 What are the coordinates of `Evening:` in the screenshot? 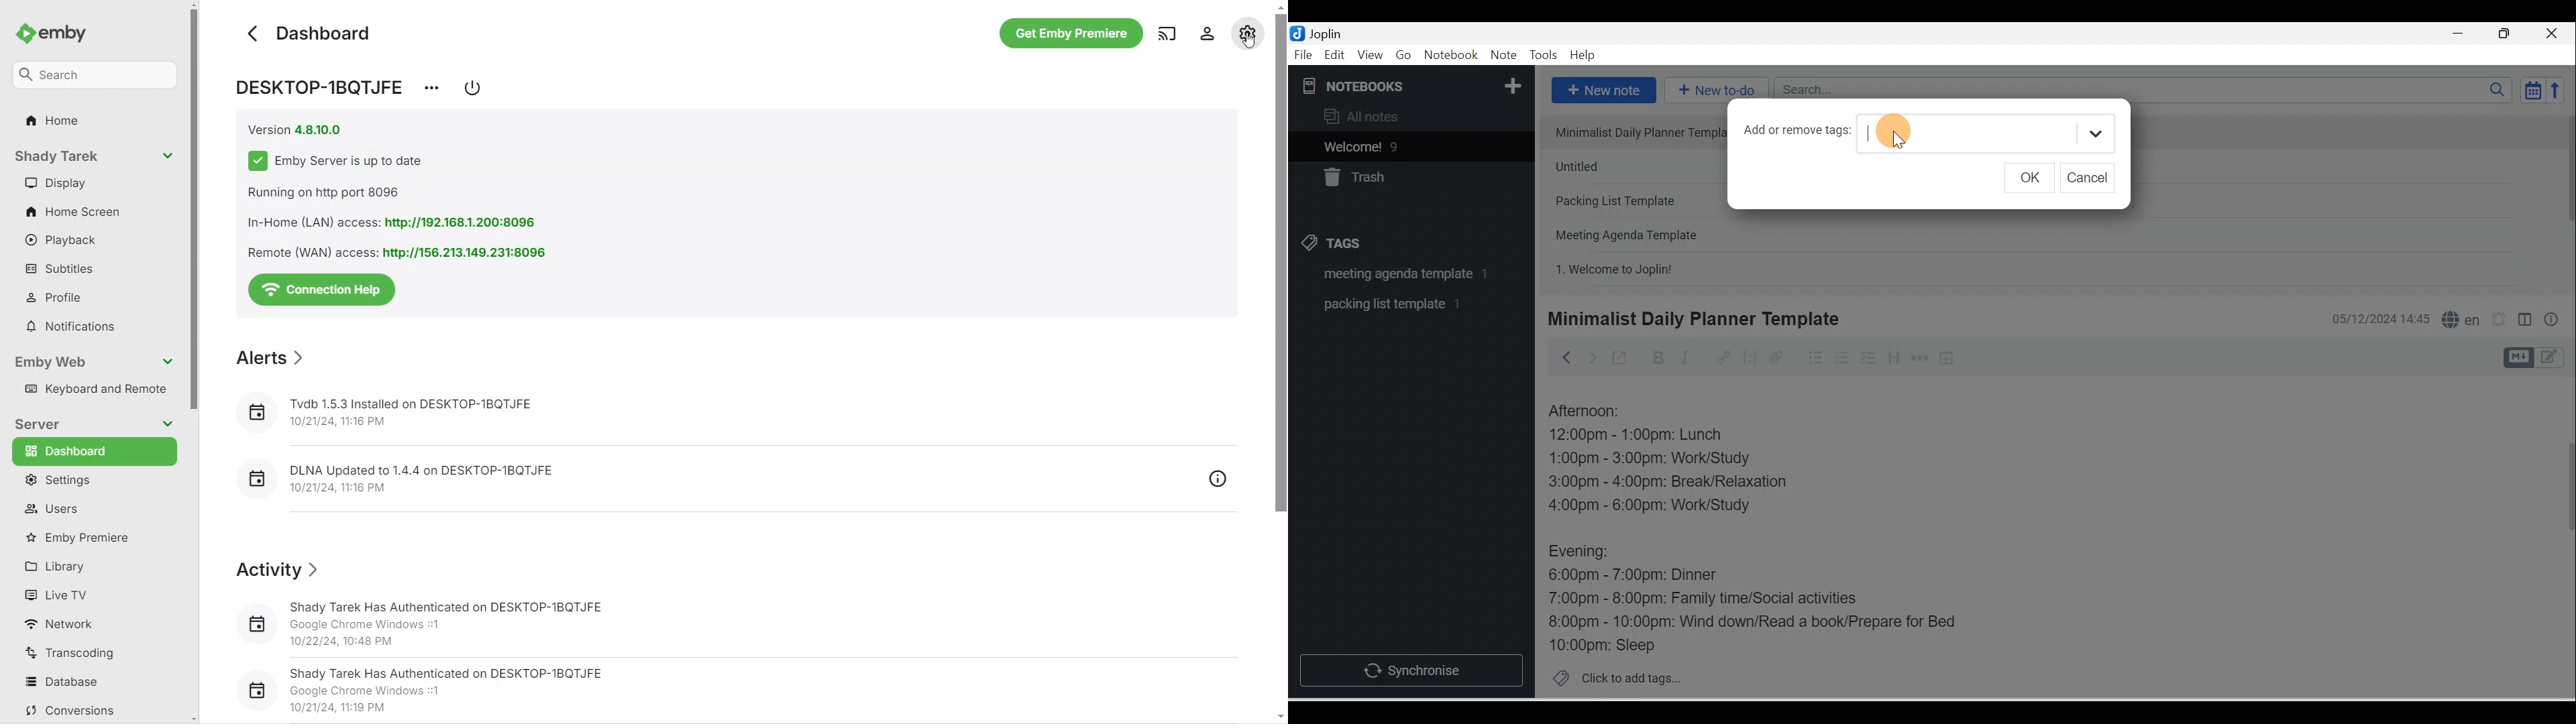 It's located at (1588, 554).